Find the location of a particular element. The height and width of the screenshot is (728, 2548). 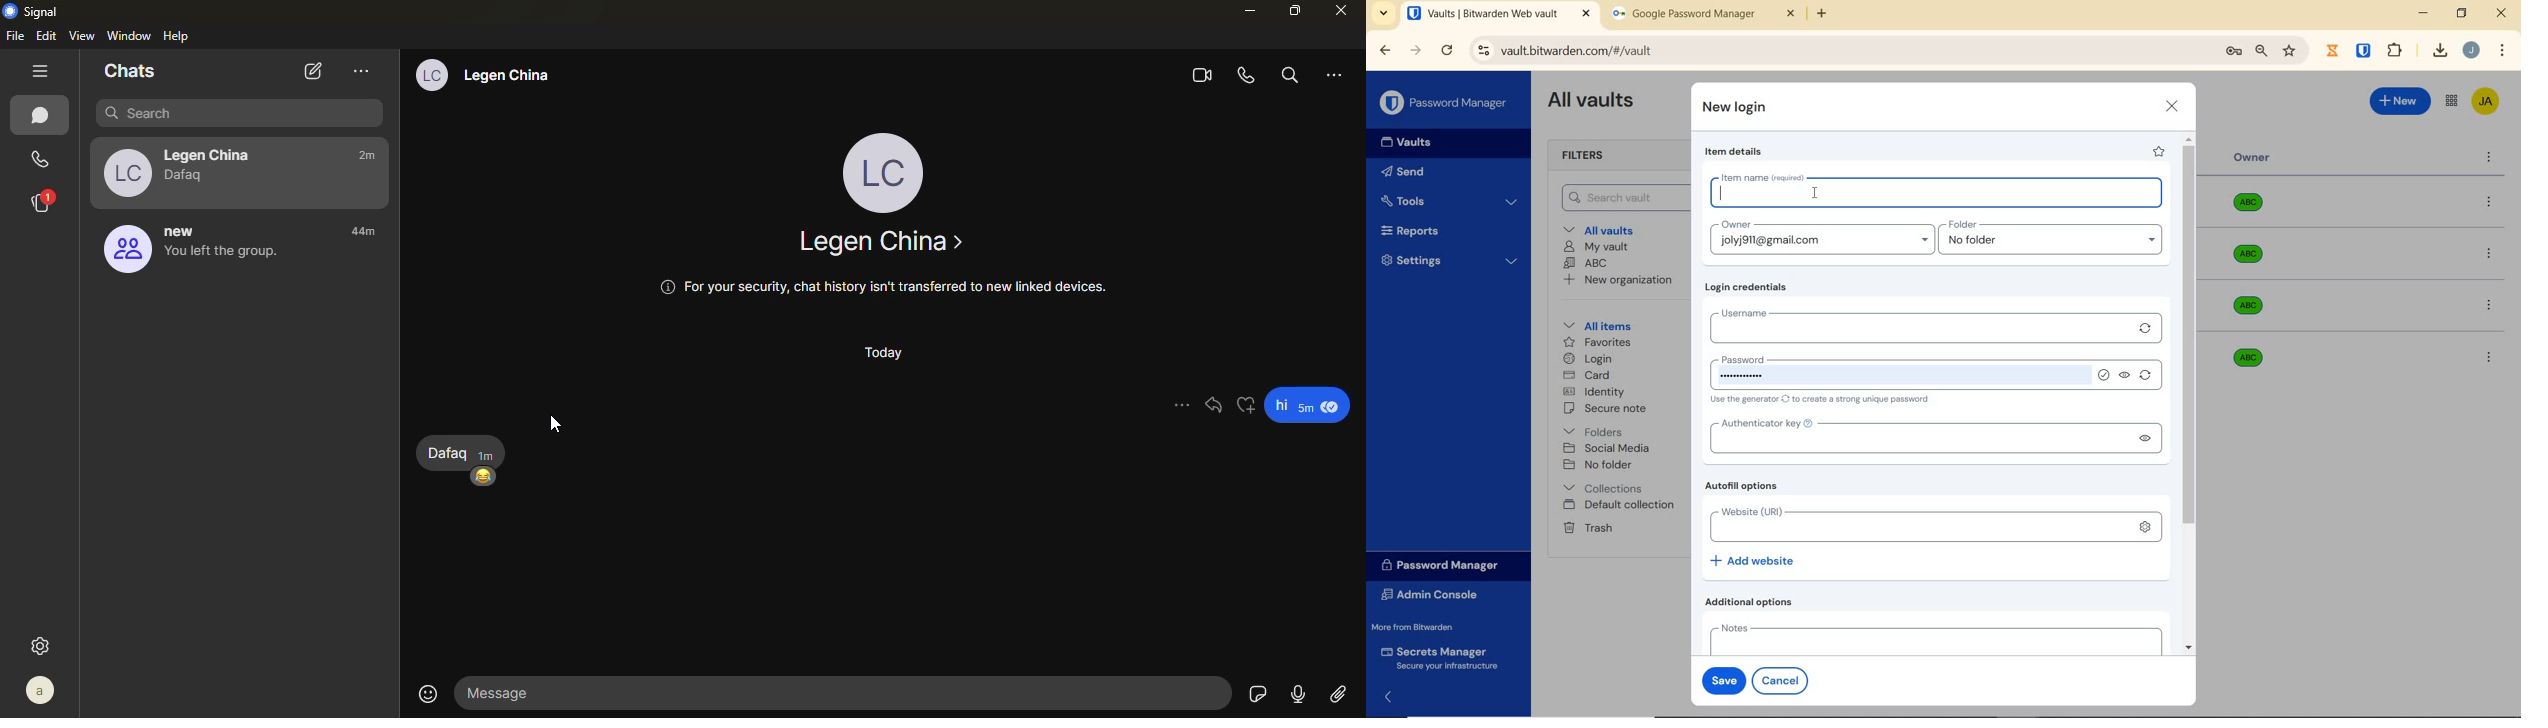

close is located at coordinates (2503, 13).